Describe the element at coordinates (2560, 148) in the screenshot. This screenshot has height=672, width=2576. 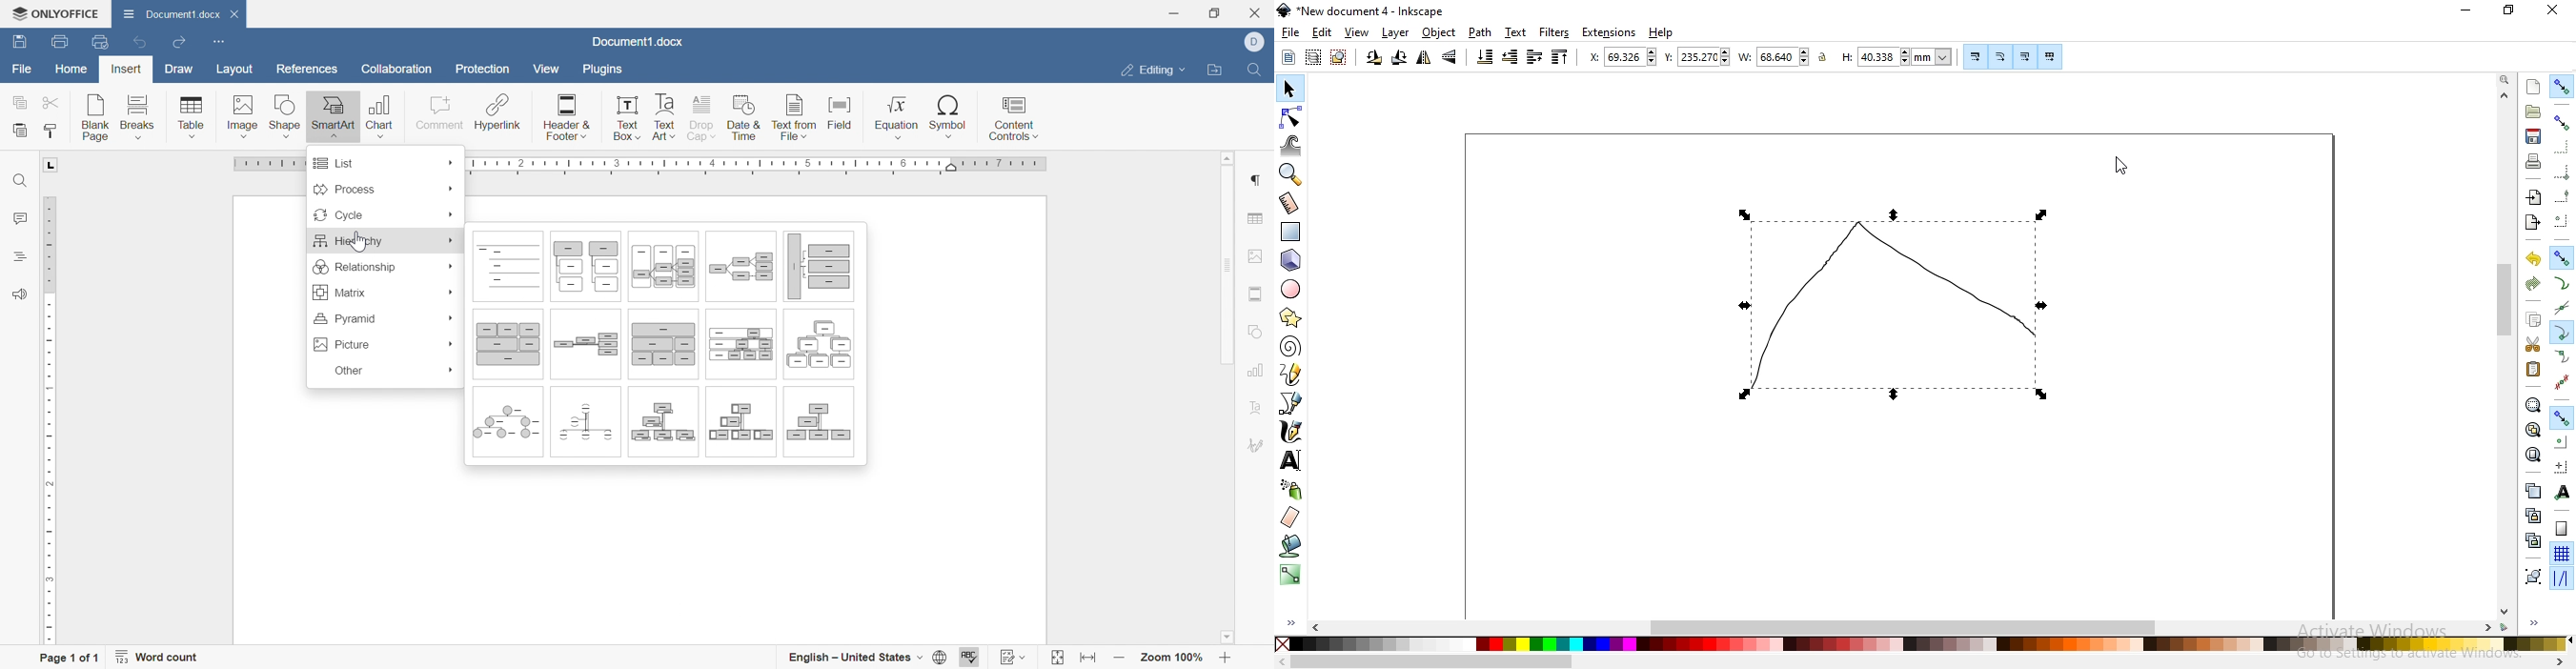
I see `snap to edges of bounding boxes` at that location.